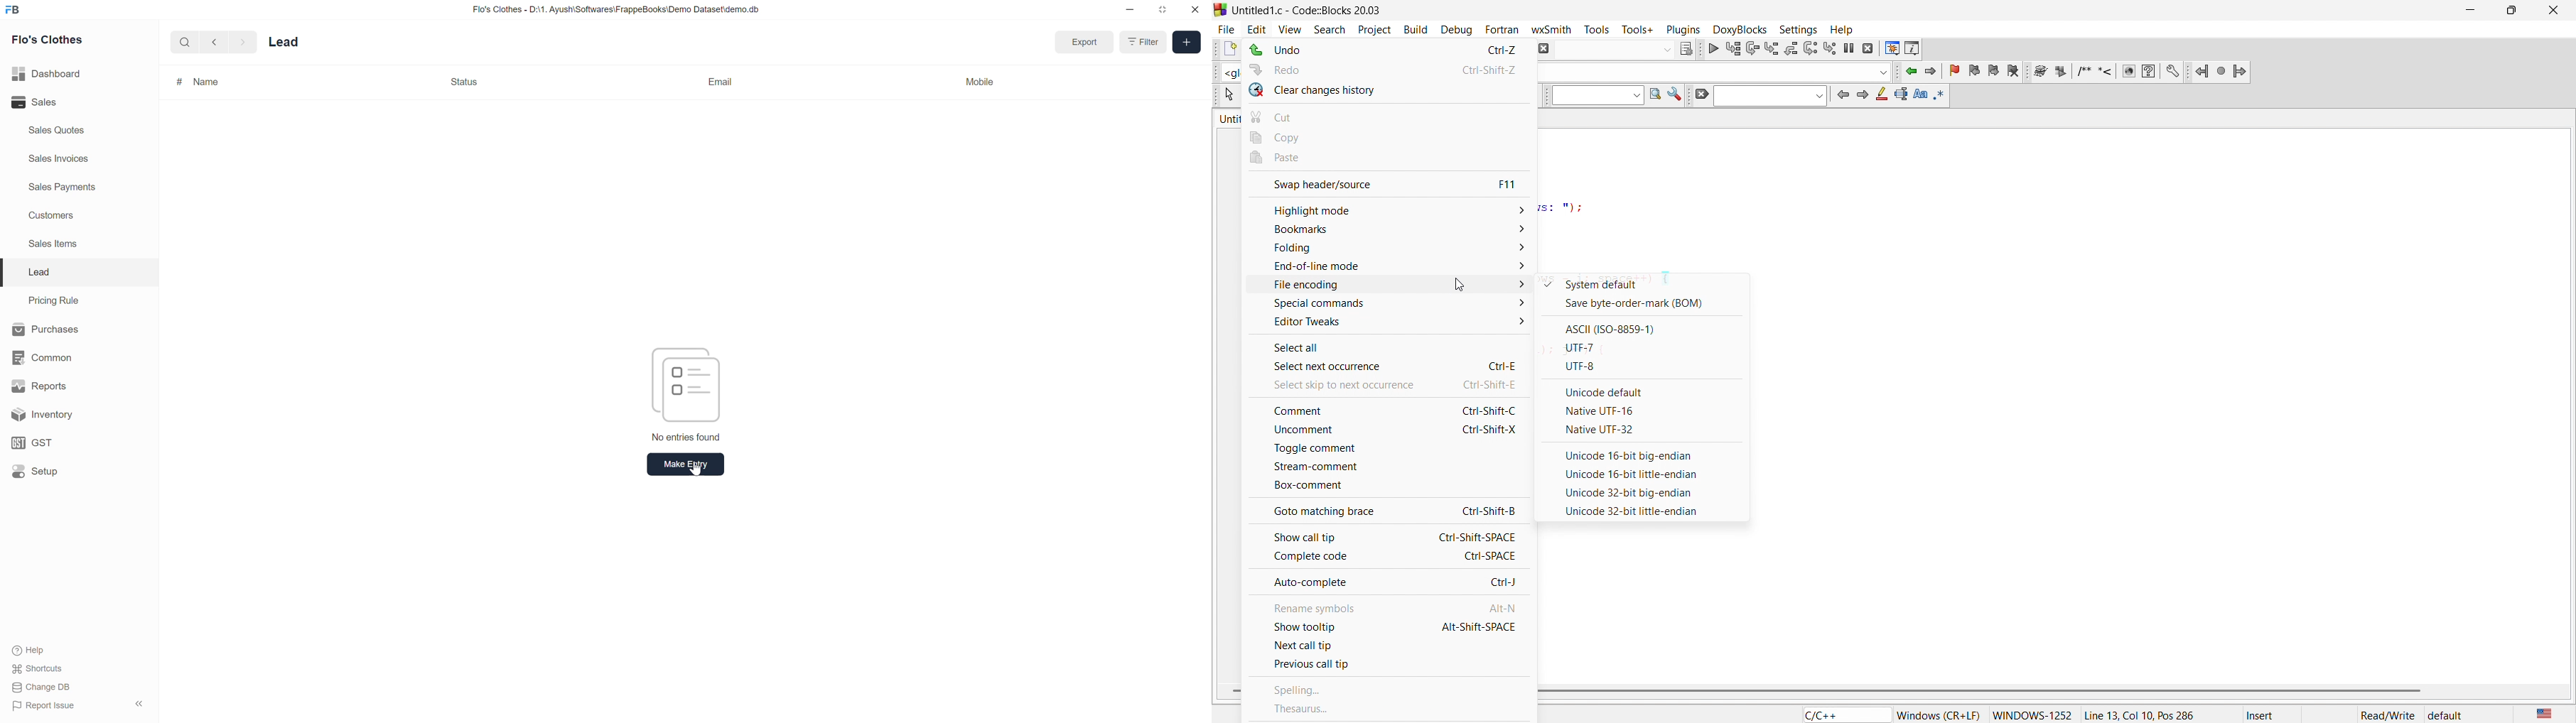  Describe the element at coordinates (1082, 41) in the screenshot. I see `Export` at that location.